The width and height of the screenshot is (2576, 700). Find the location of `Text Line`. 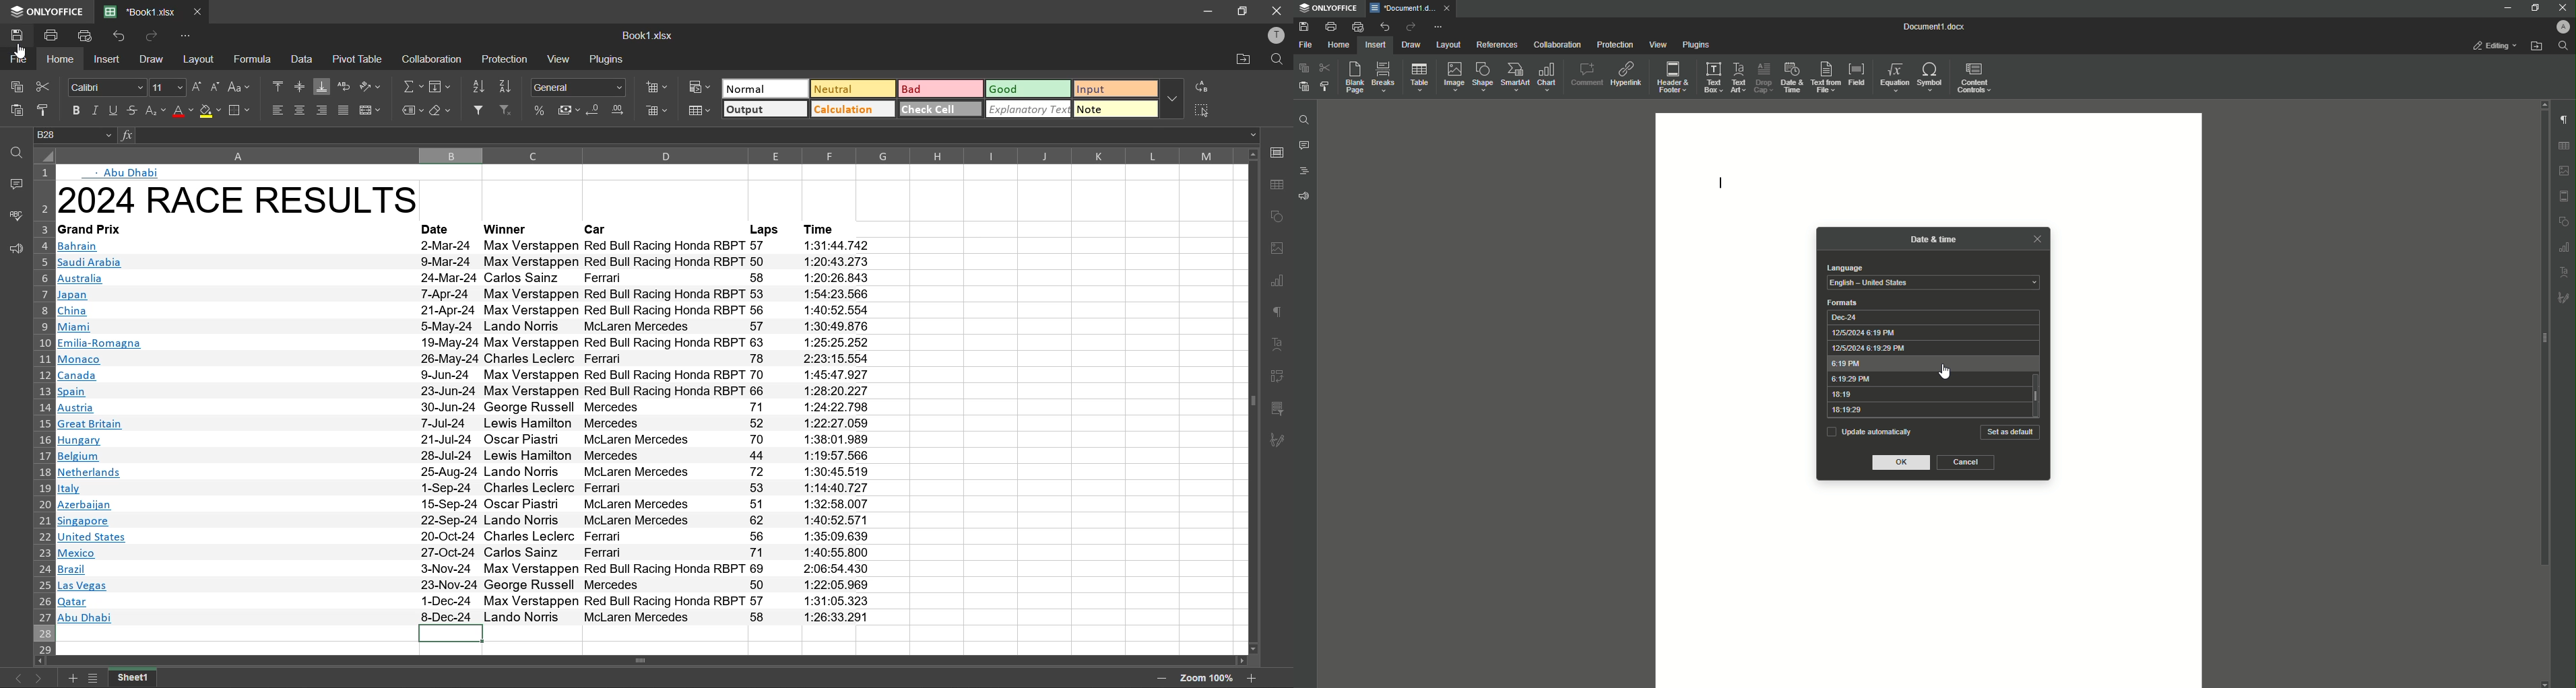

Text Line is located at coordinates (1722, 180).